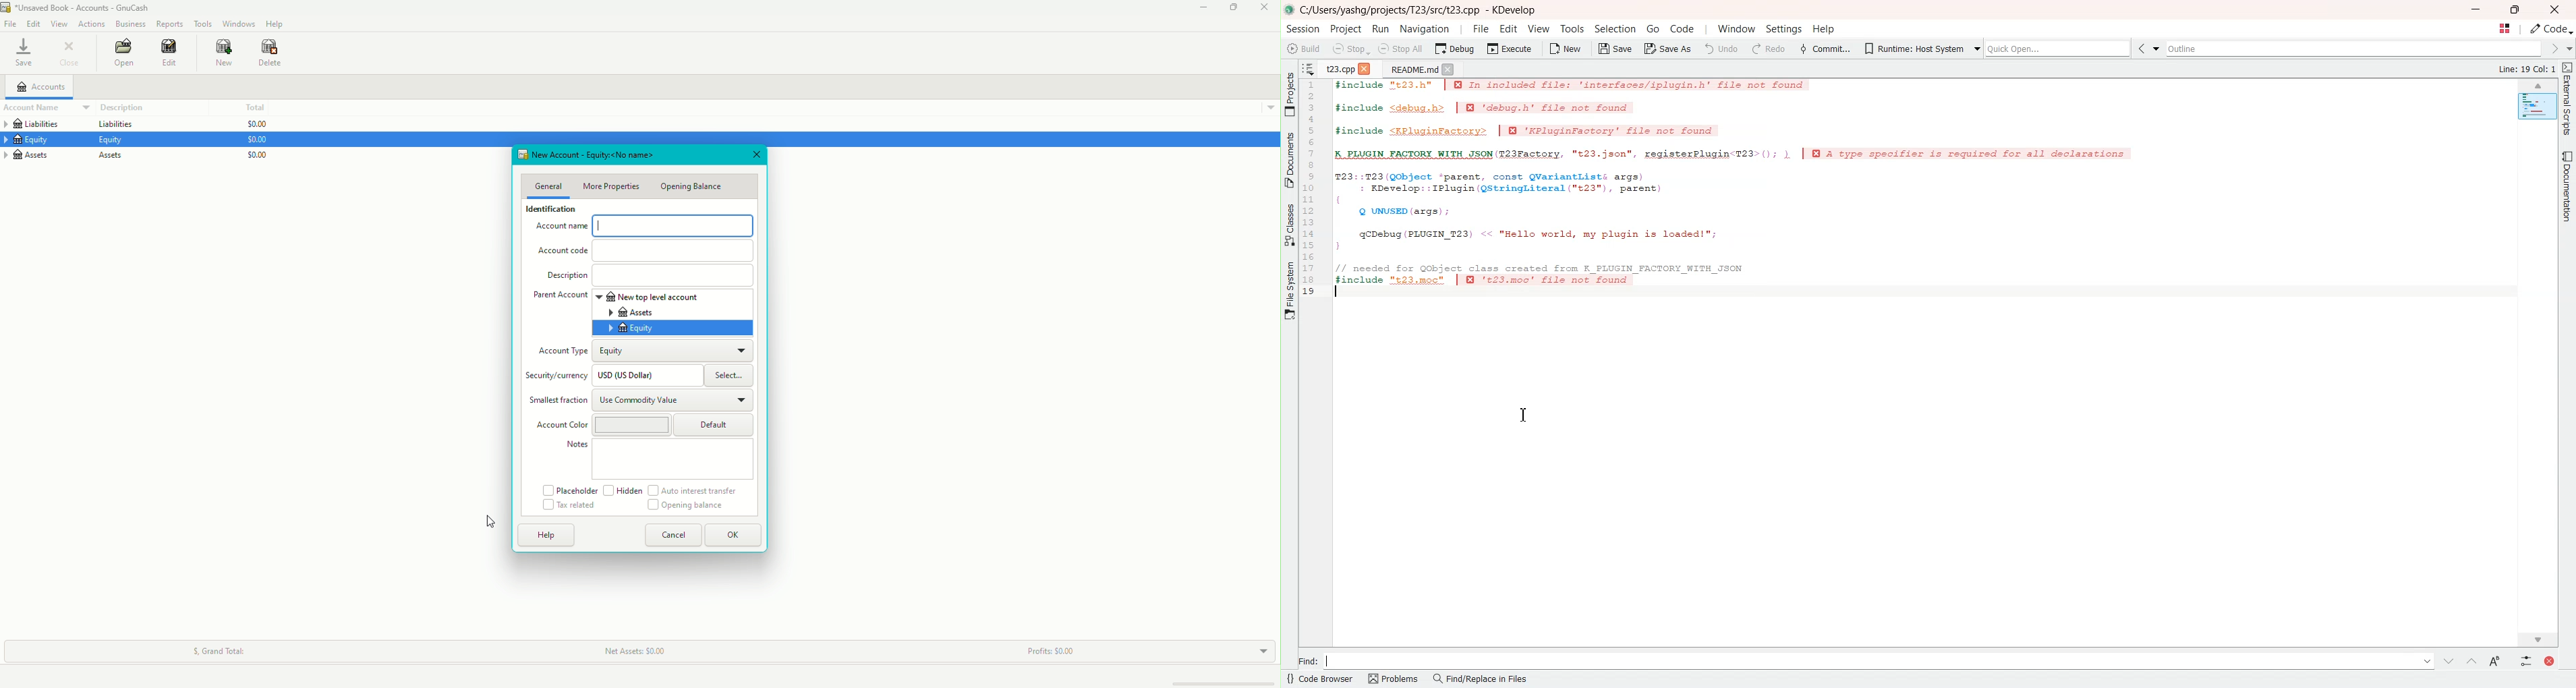  Describe the element at coordinates (1367, 67) in the screenshot. I see `Close` at that location.